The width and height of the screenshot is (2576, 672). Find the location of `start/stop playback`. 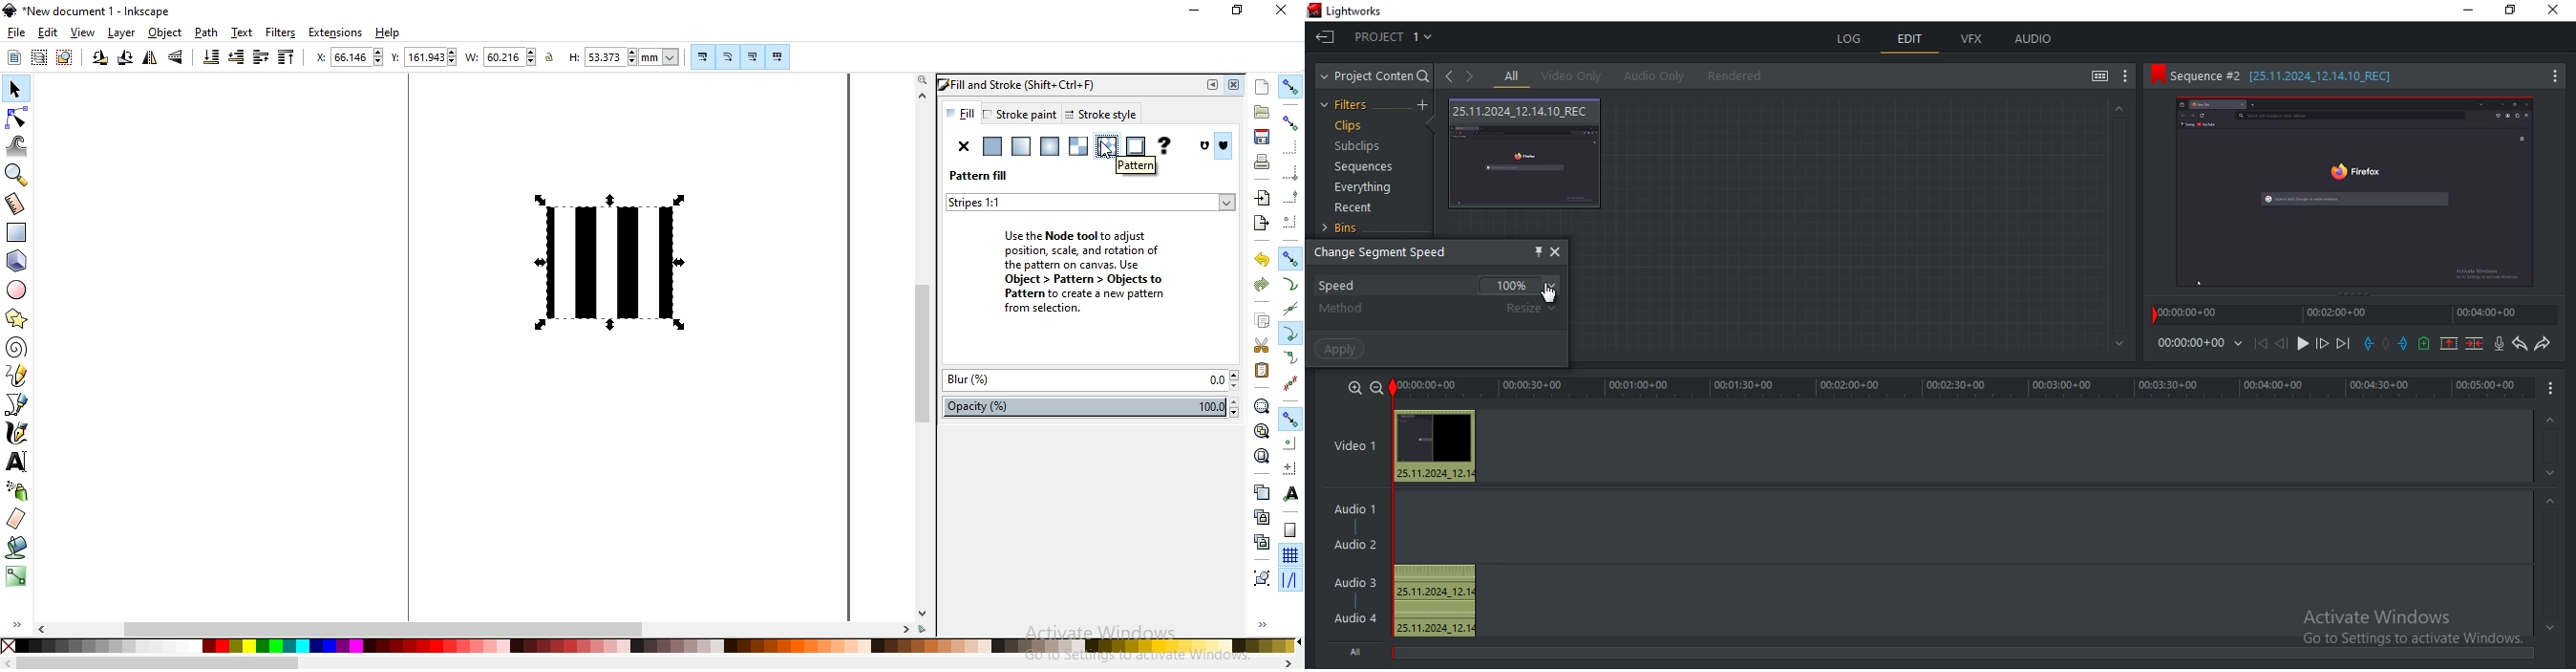

start/stop playback is located at coordinates (2304, 344).